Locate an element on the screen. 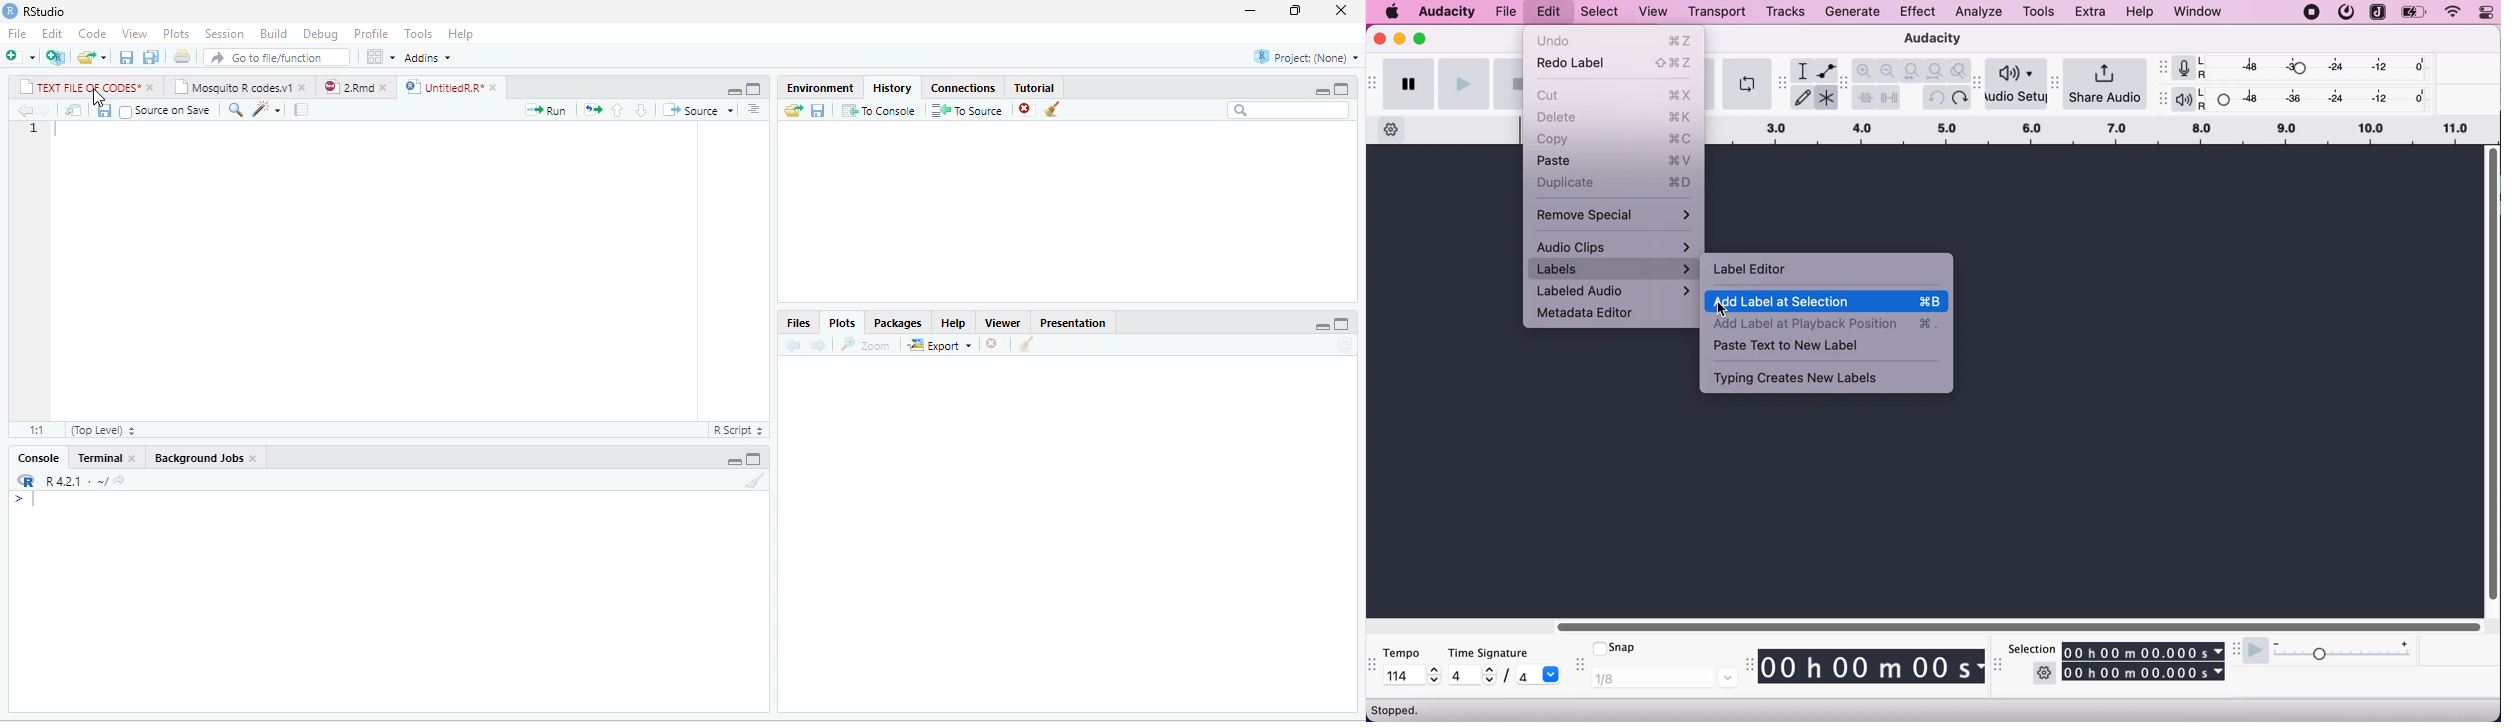  RStudio is located at coordinates (46, 12).